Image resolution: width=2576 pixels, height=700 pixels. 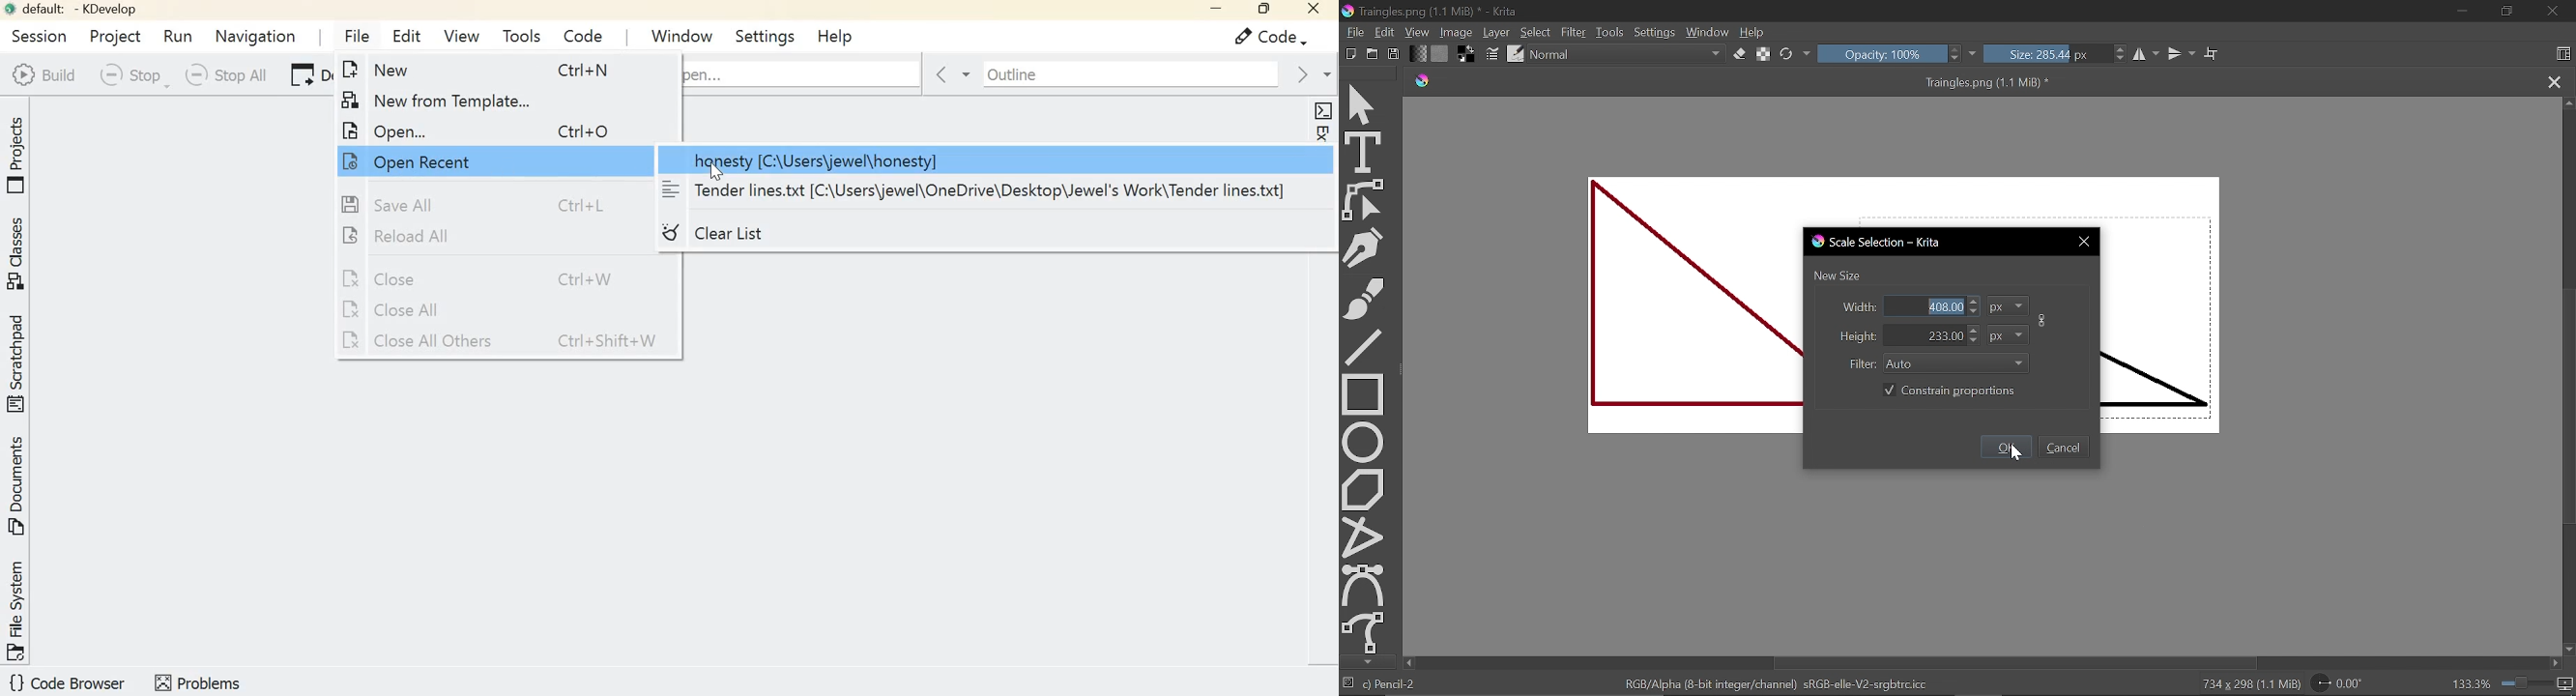 I want to click on Cursor, so click(x=2014, y=460).